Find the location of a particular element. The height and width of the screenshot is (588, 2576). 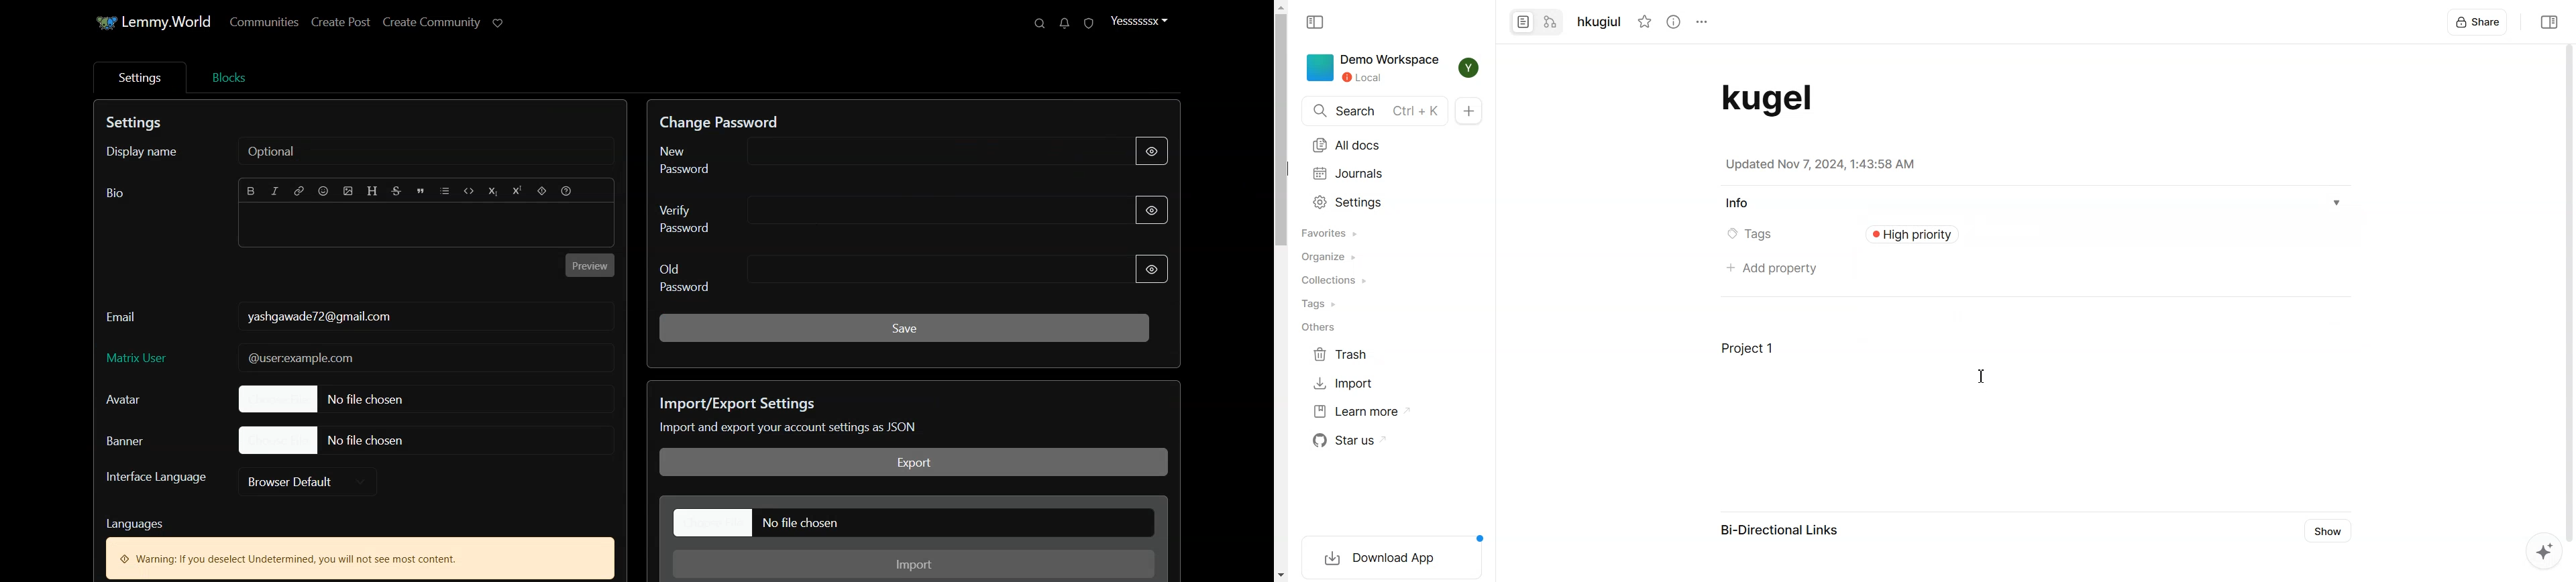

Not Starred is located at coordinates (1646, 21).